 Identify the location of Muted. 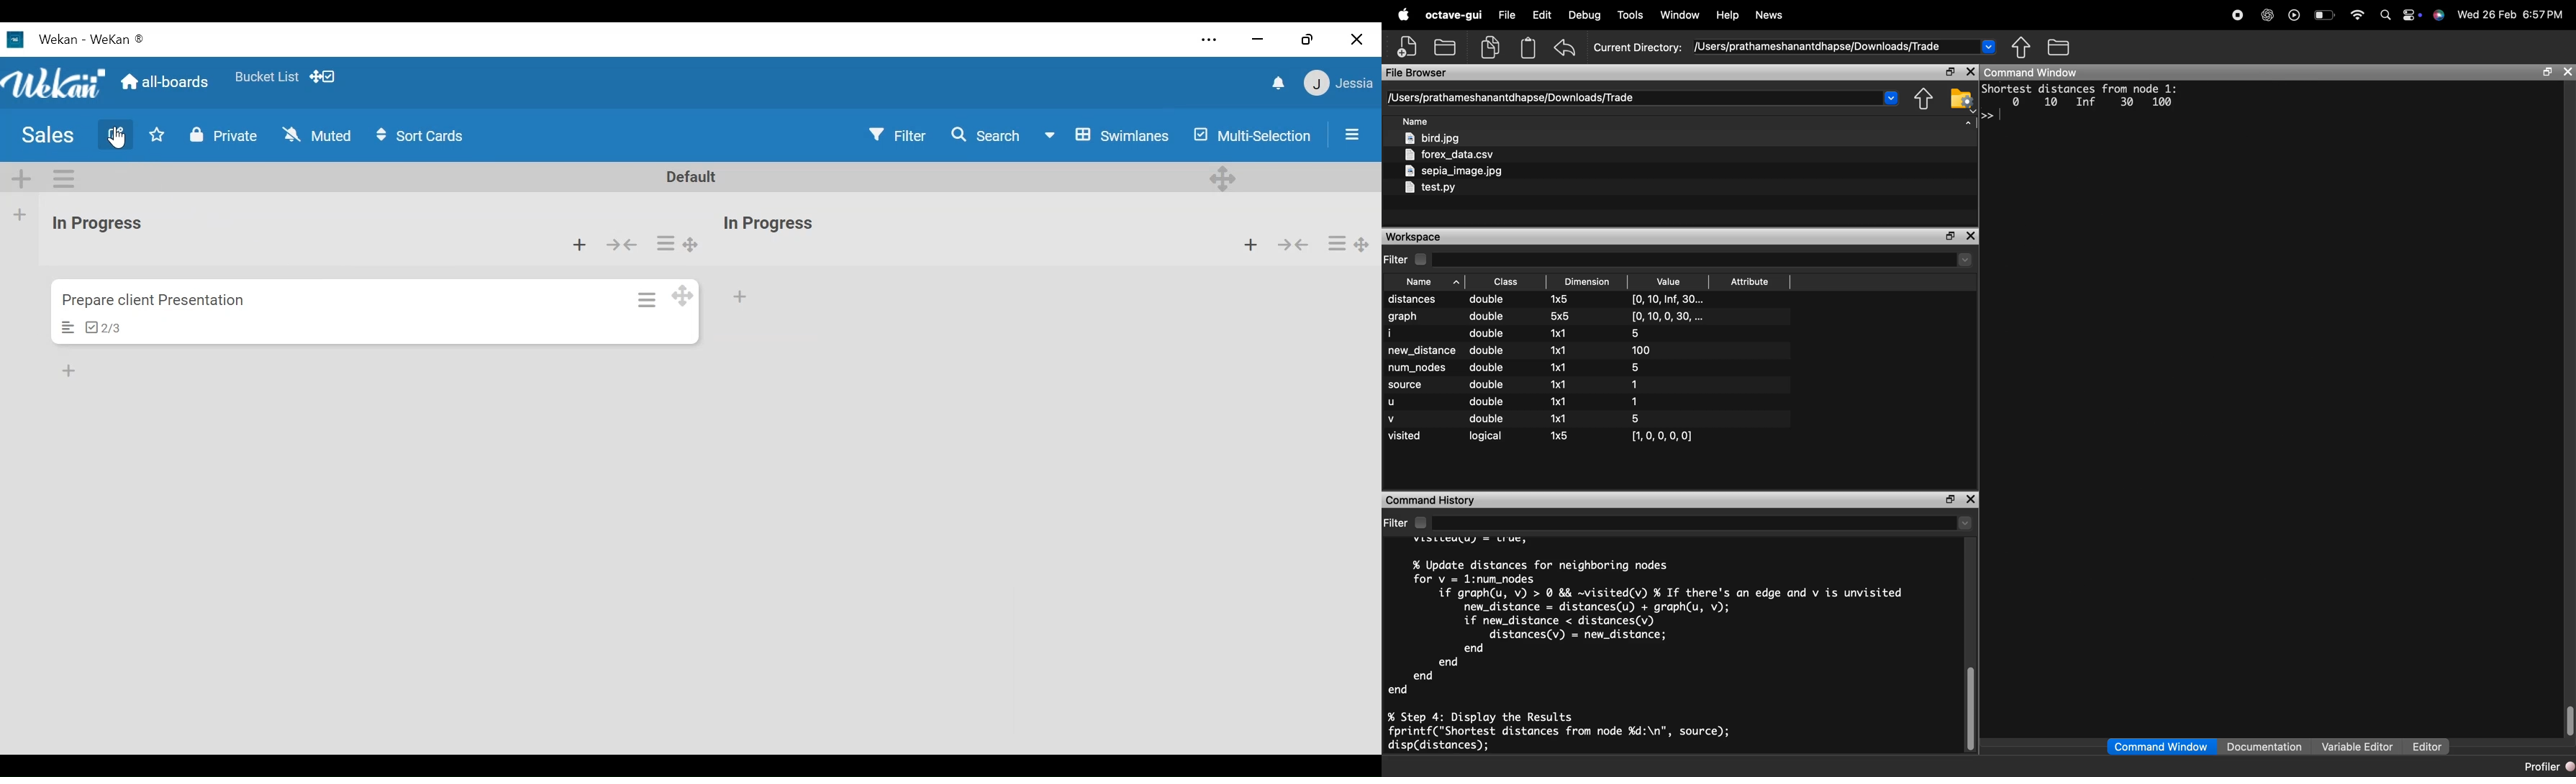
(318, 135).